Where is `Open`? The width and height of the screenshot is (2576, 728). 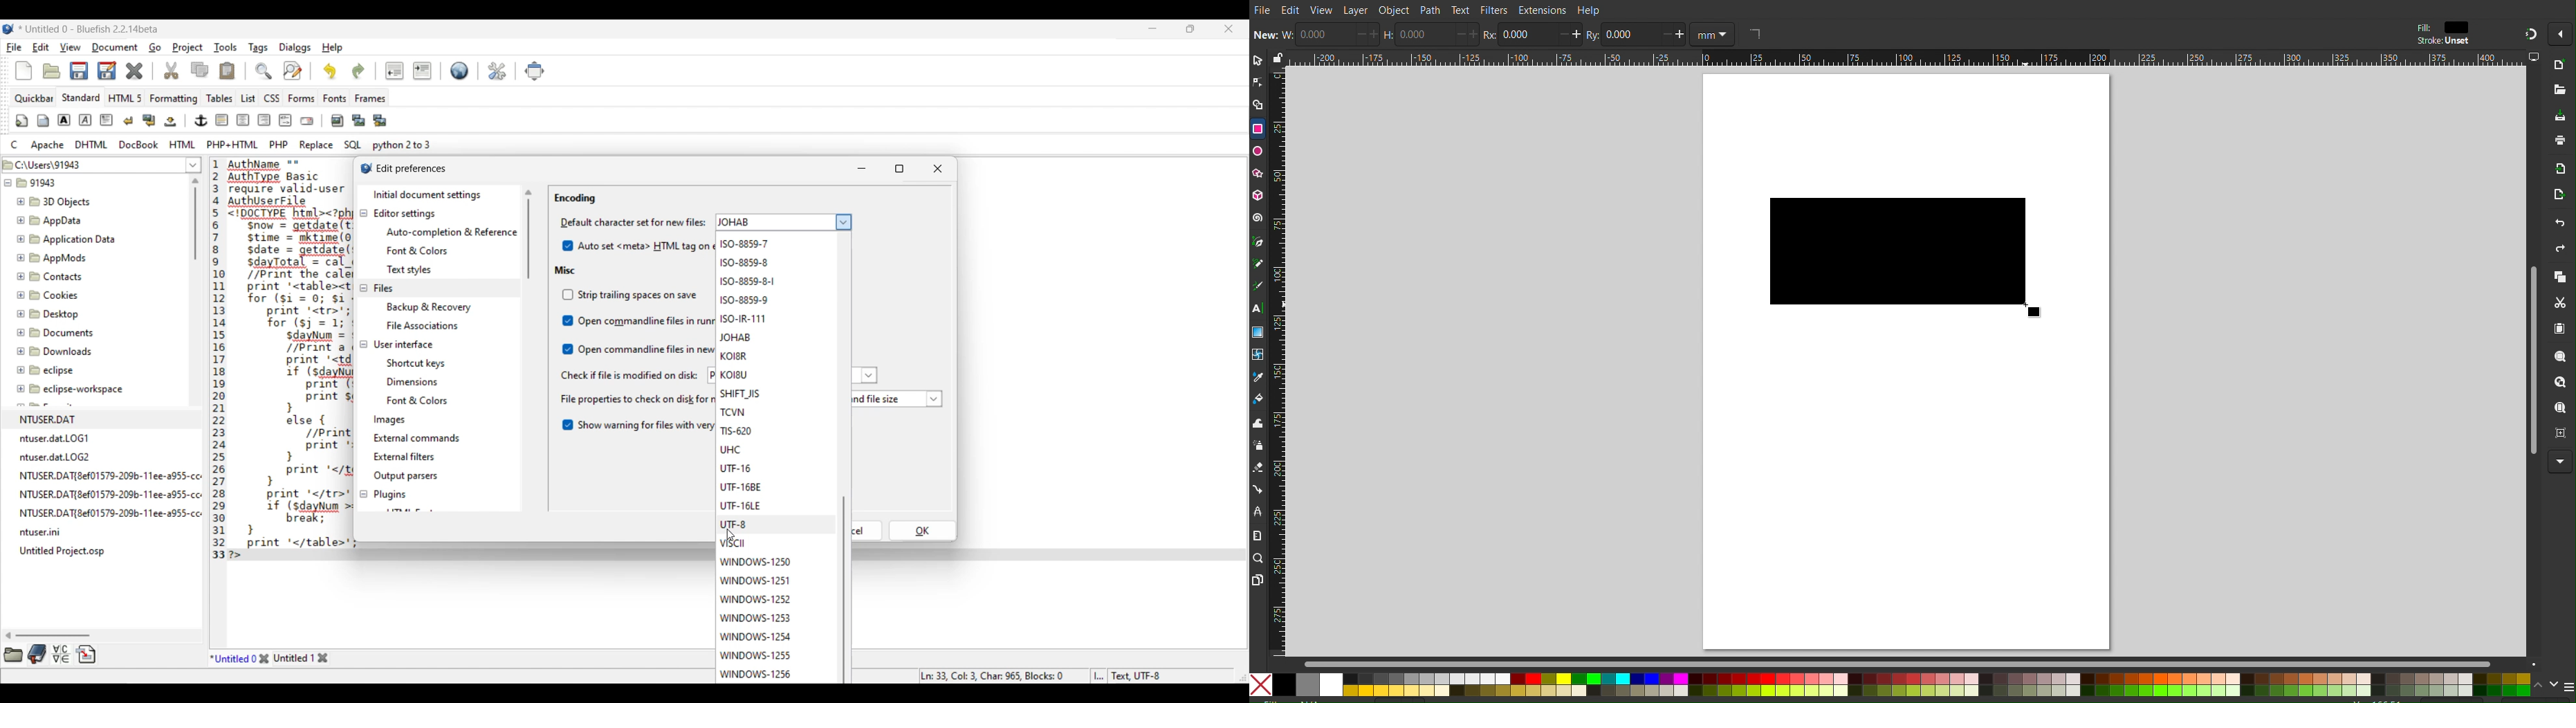 Open is located at coordinates (2559, 91).